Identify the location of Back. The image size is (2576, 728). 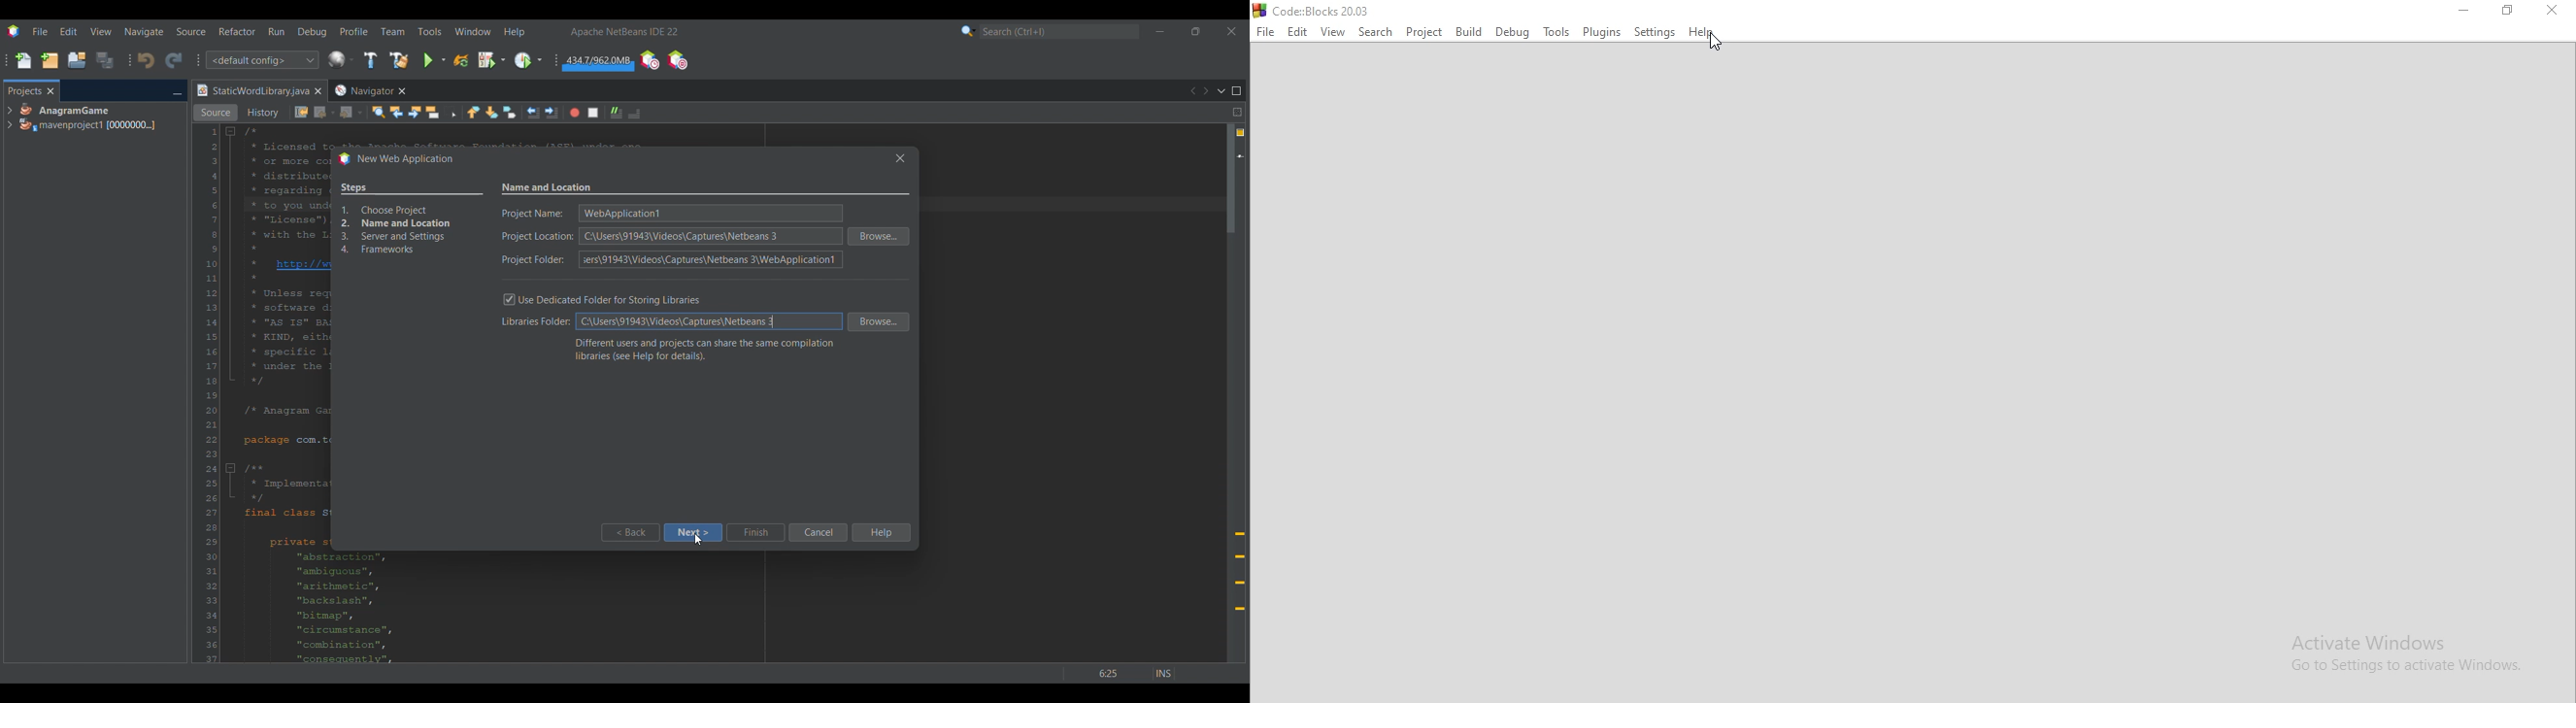
(629, 532).